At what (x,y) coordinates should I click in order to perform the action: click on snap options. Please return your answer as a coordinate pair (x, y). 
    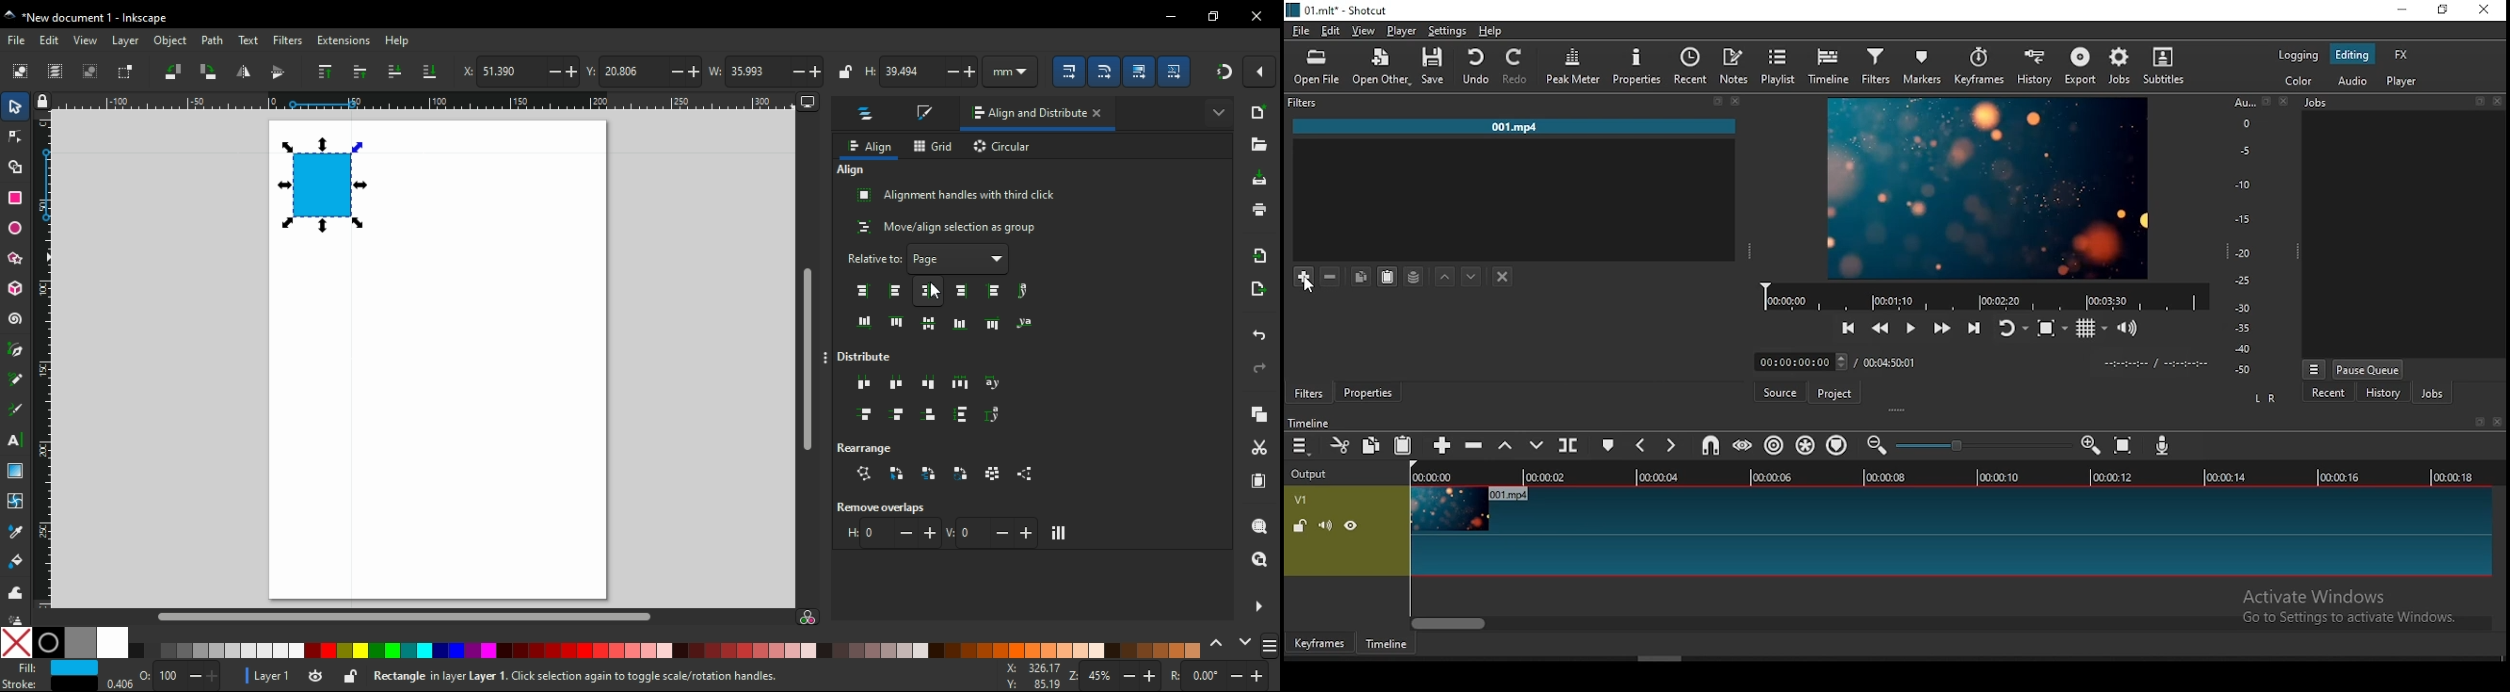
    Looking at the image, I should click on (1261, 72).